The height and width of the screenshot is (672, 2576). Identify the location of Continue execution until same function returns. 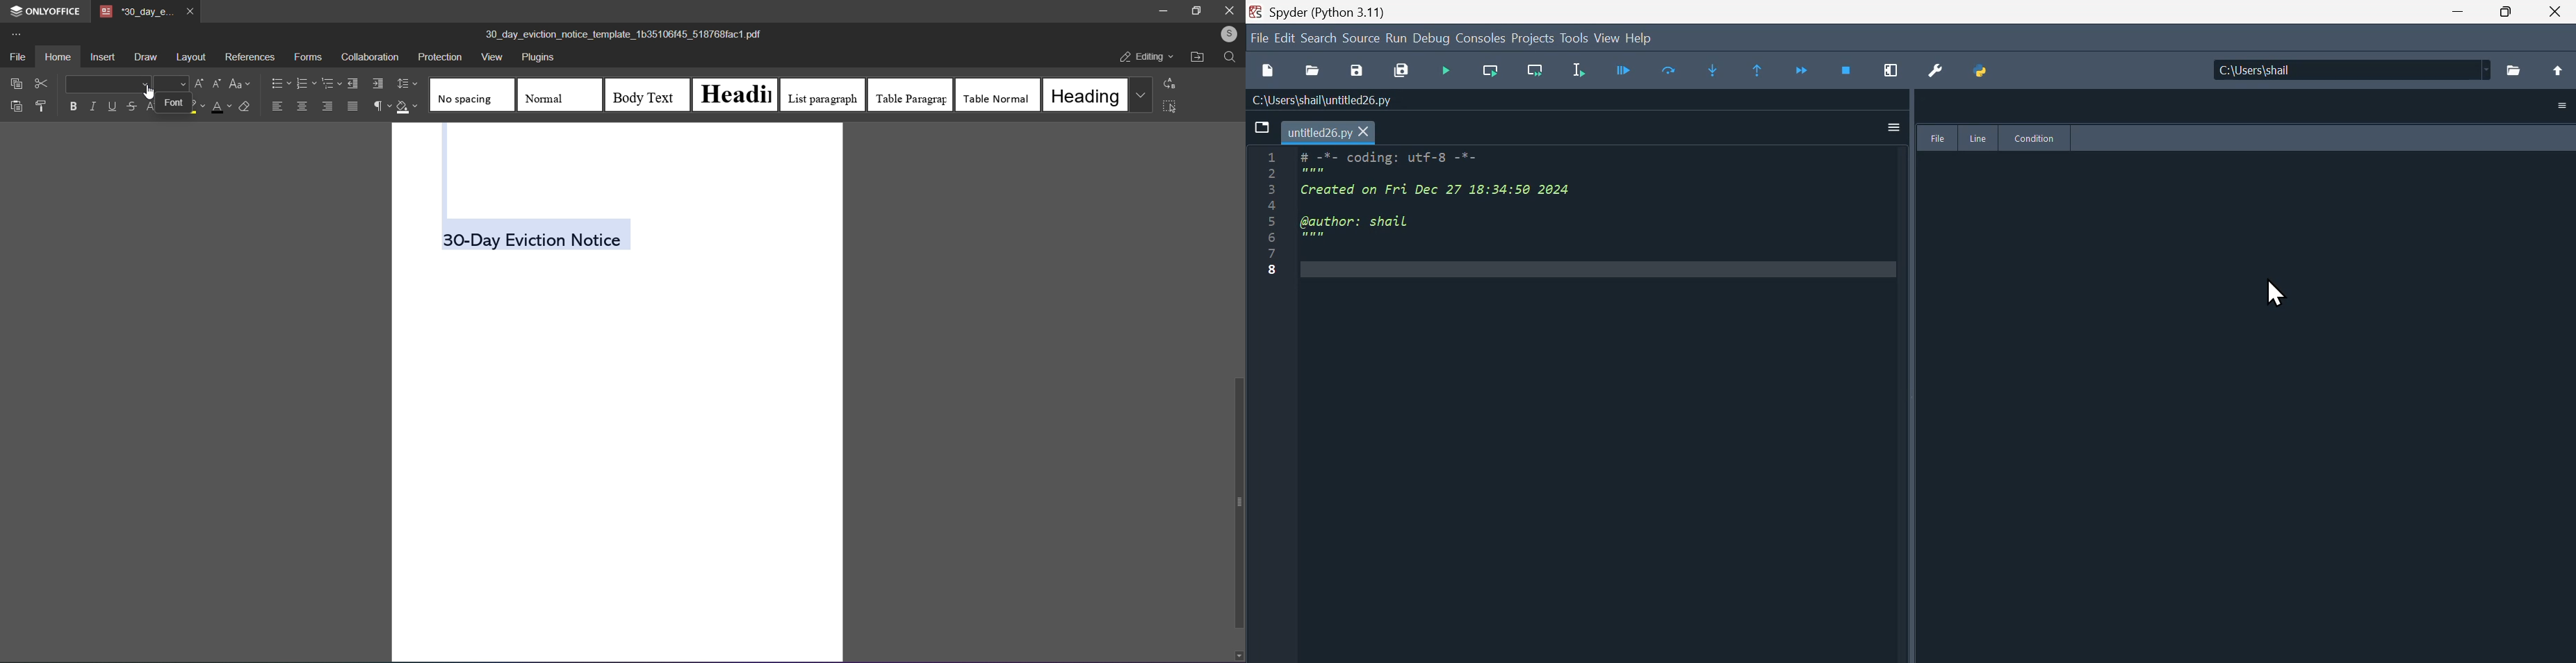
(1763, 70).